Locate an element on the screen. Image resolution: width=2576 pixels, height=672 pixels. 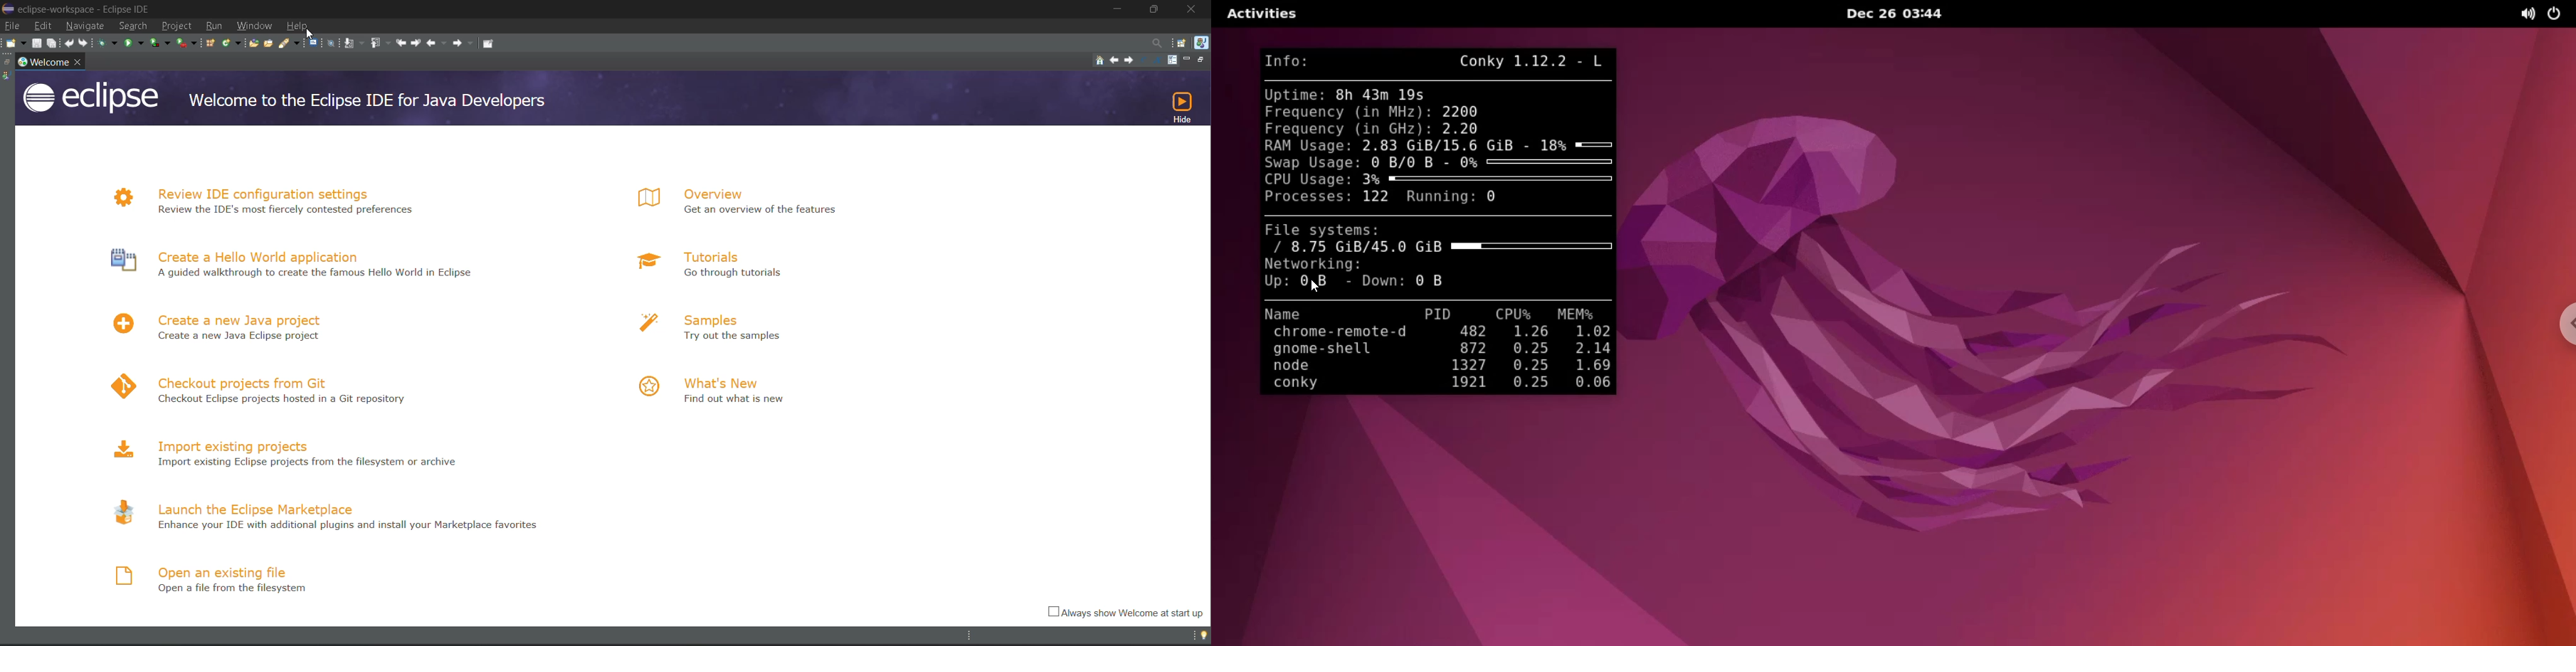
eclipse-workspace-Eclipse IDE is located at coordinates (80, 10).